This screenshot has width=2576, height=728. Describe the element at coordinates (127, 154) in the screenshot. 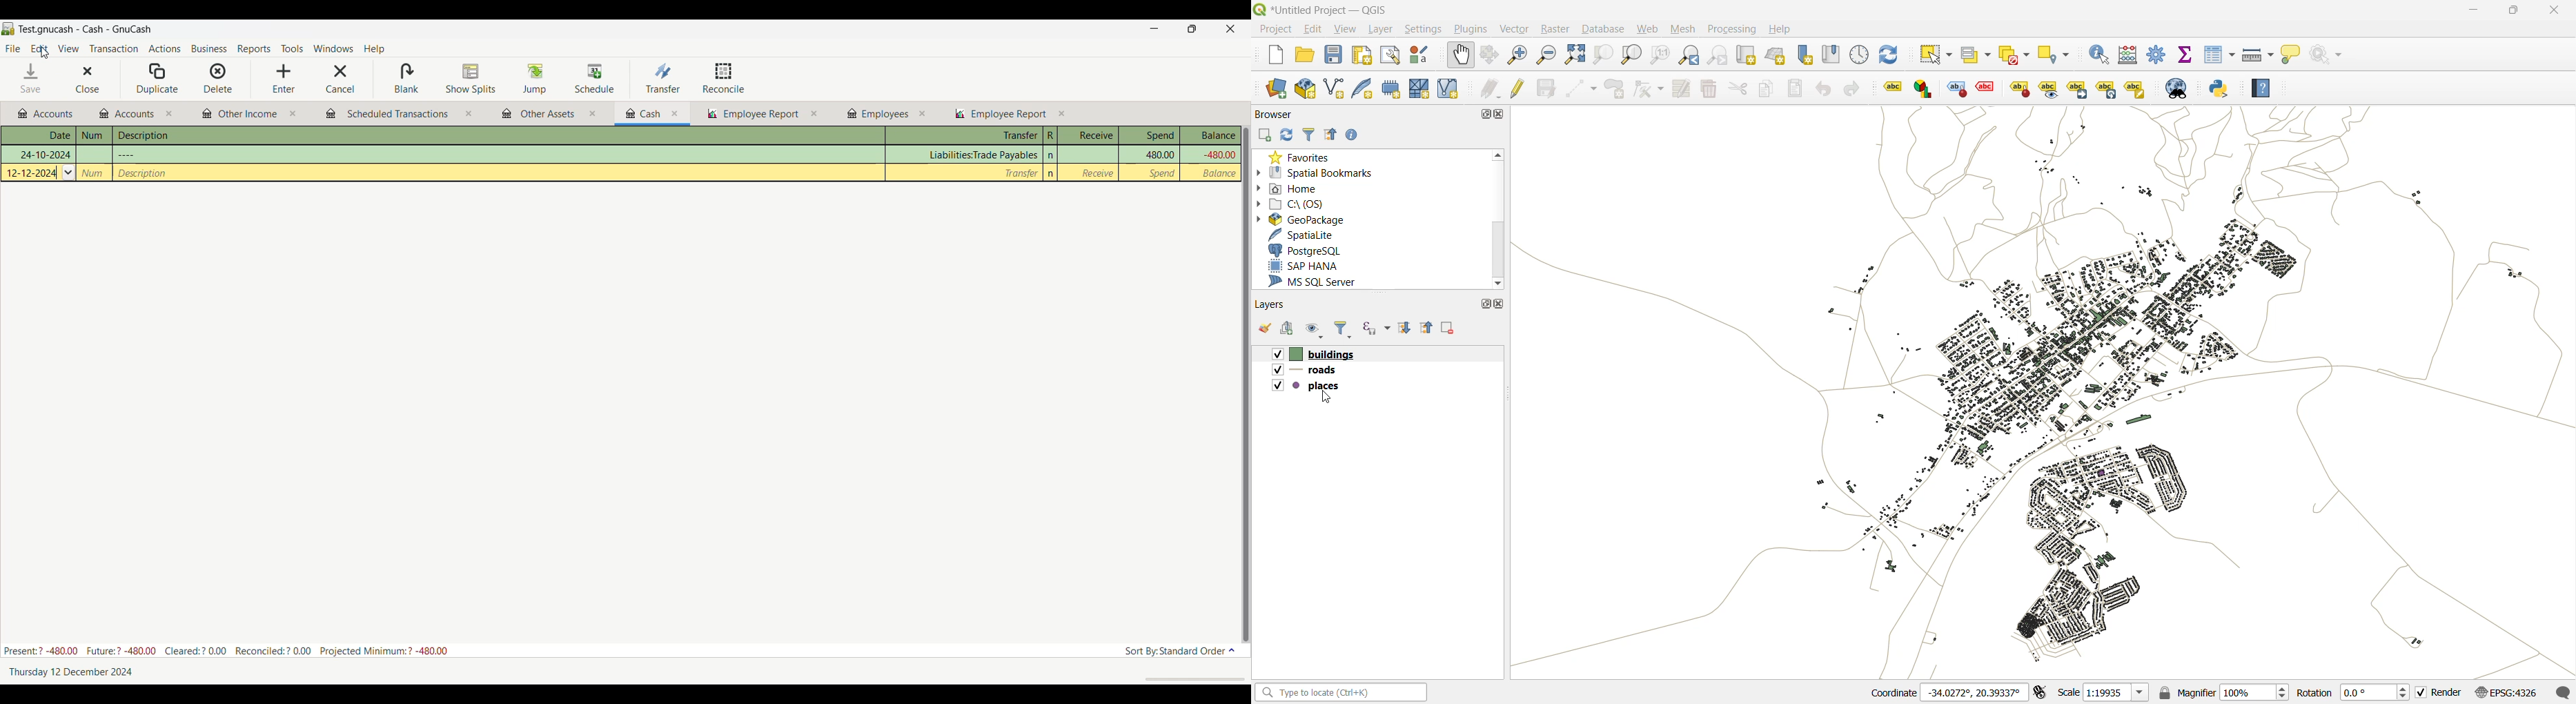

I see `` at that location.